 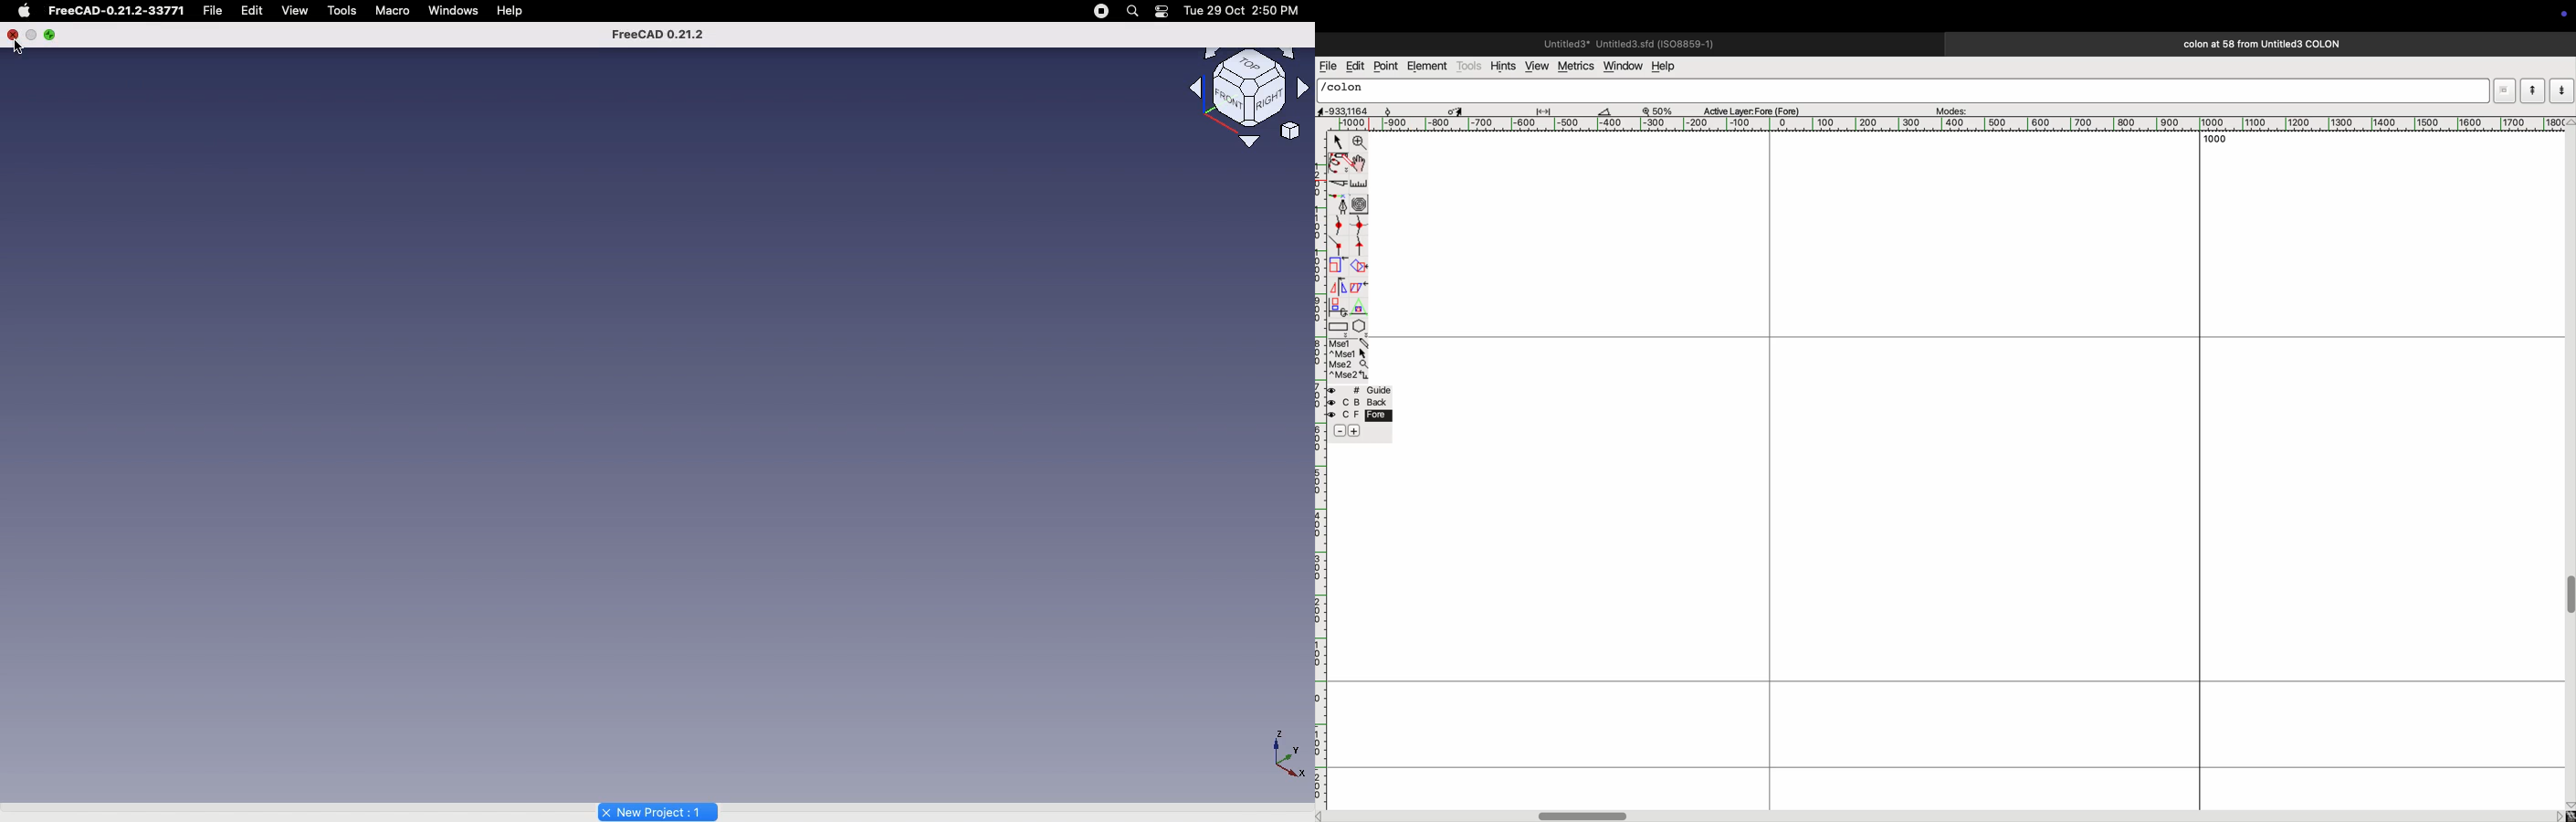 What do you see at coordinates (2532, 90) in the screenshot?
I see `mode up` at bounding box center [2532, 90].